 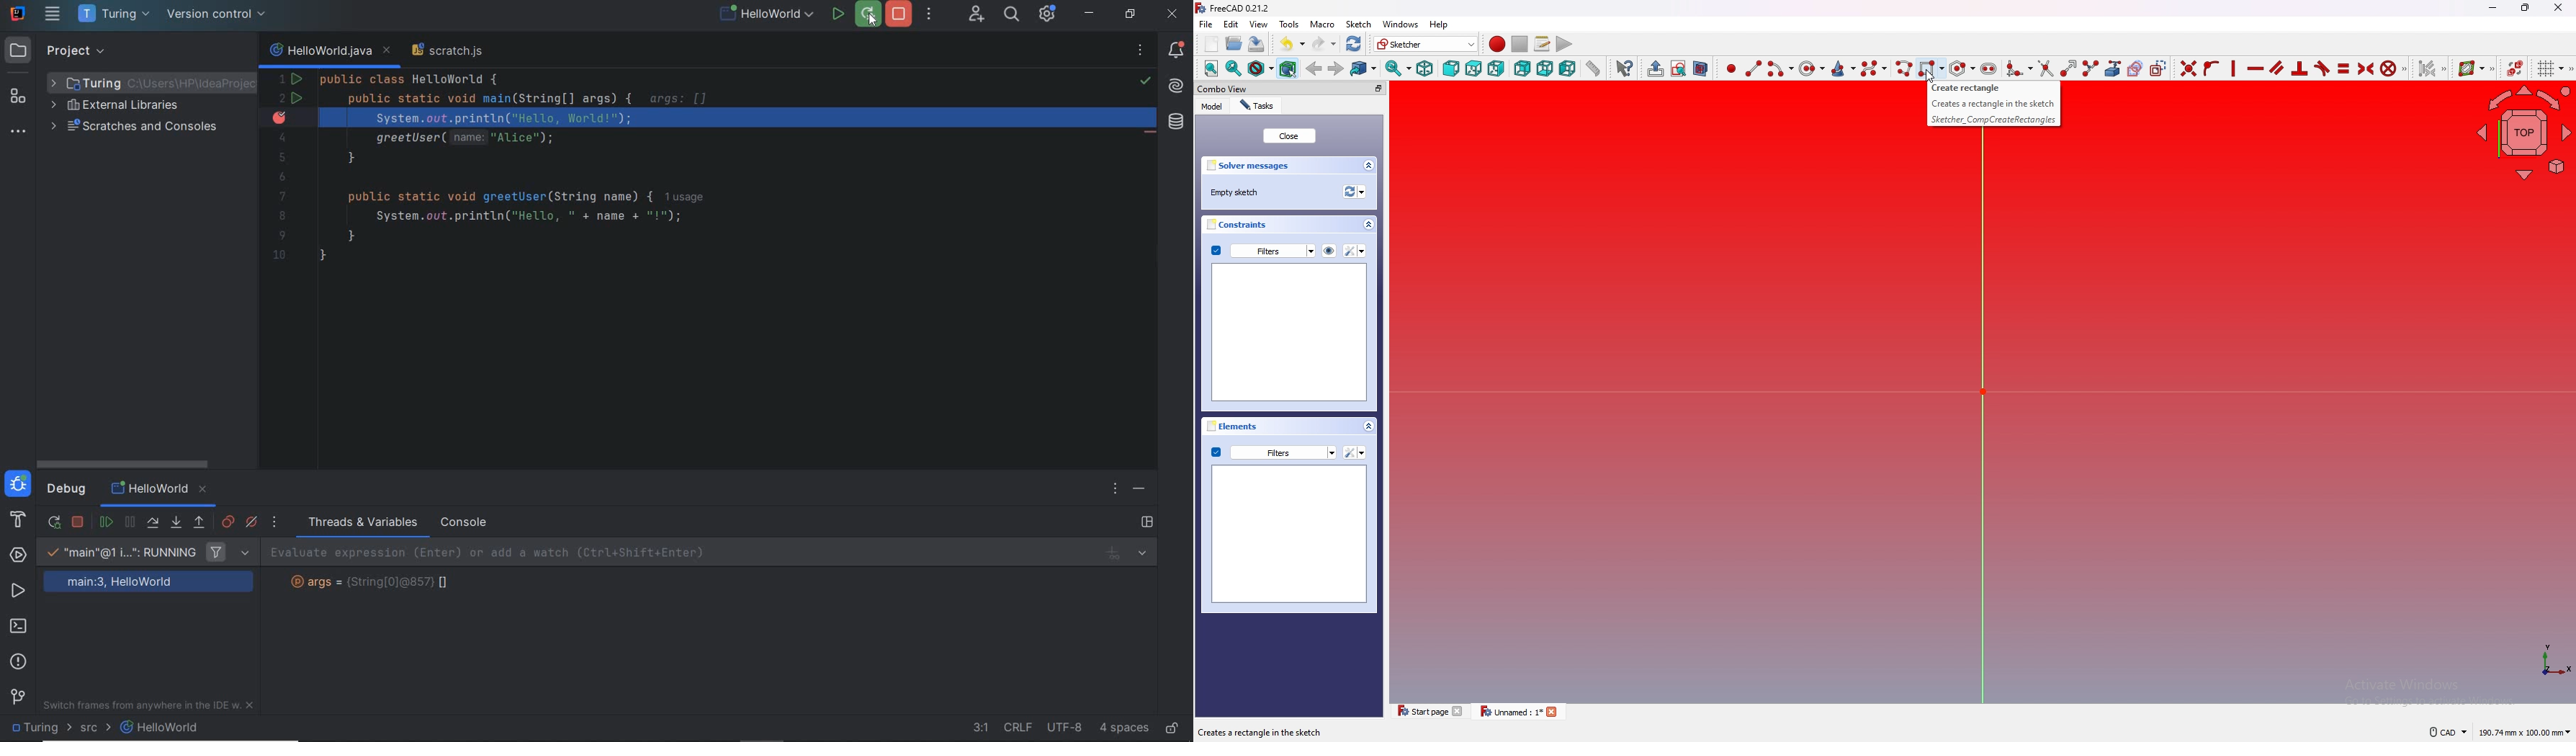 I want to click on axis, so click(x=2554, y=663).